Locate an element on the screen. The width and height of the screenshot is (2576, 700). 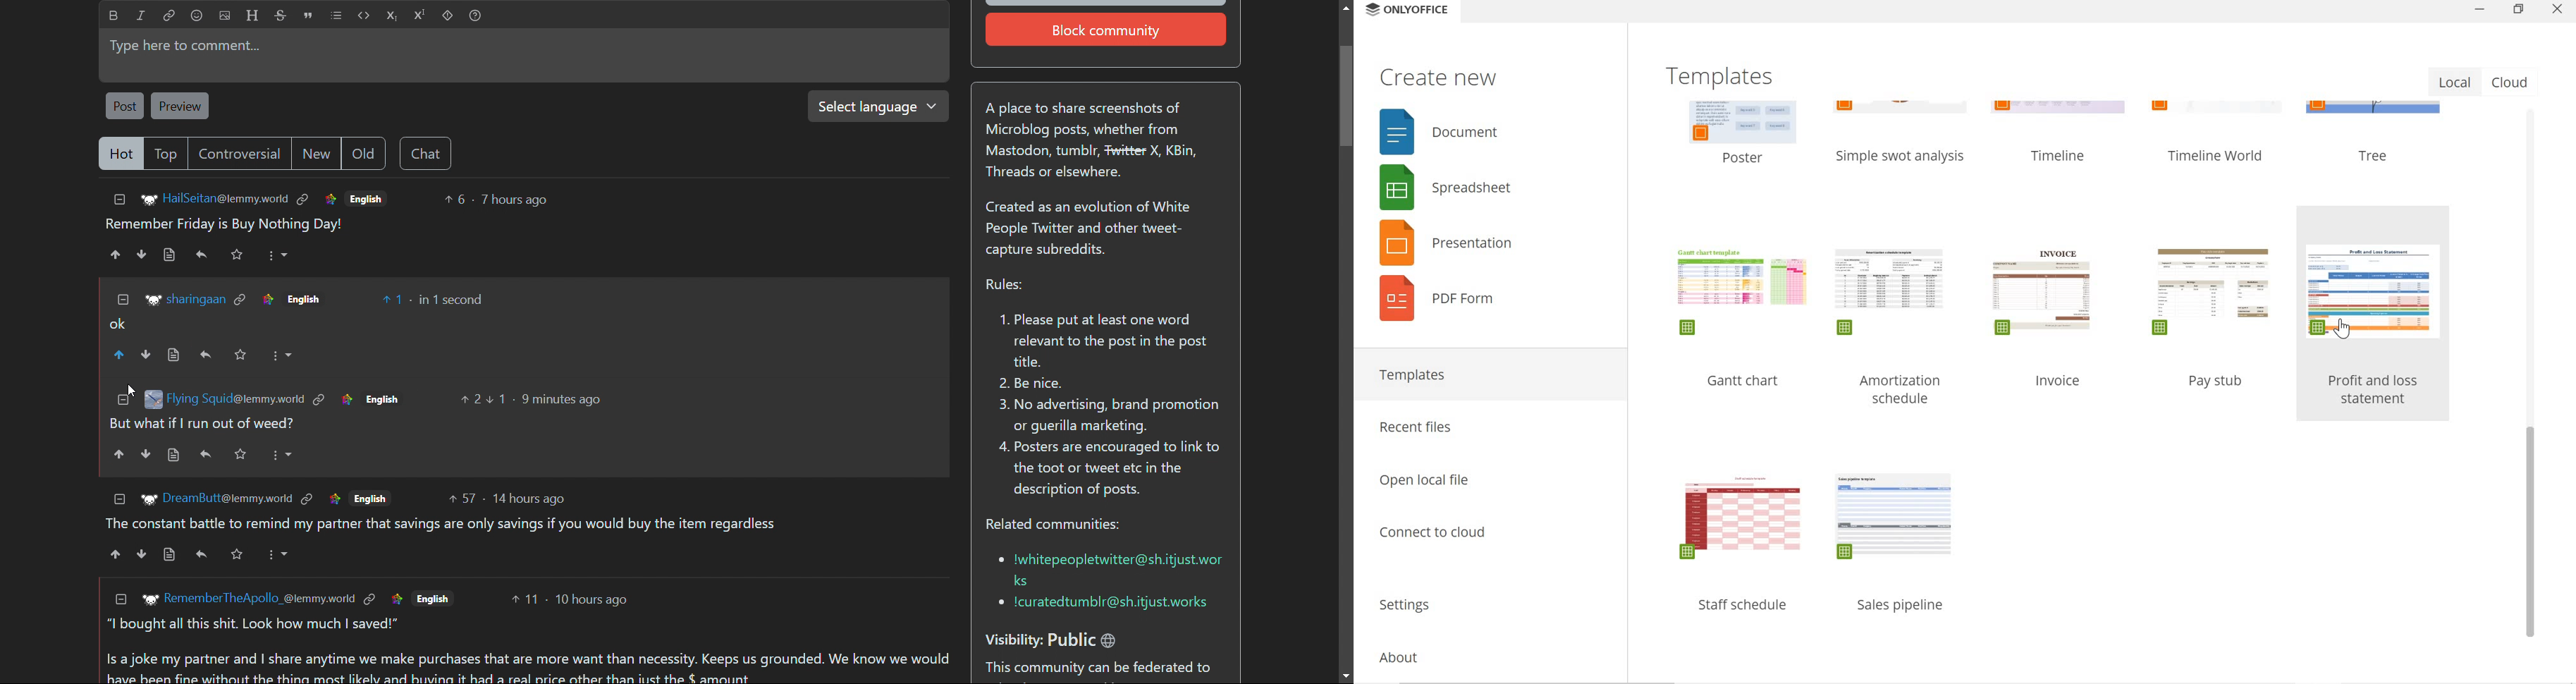
restore down is located at coordinates (2519, 10).